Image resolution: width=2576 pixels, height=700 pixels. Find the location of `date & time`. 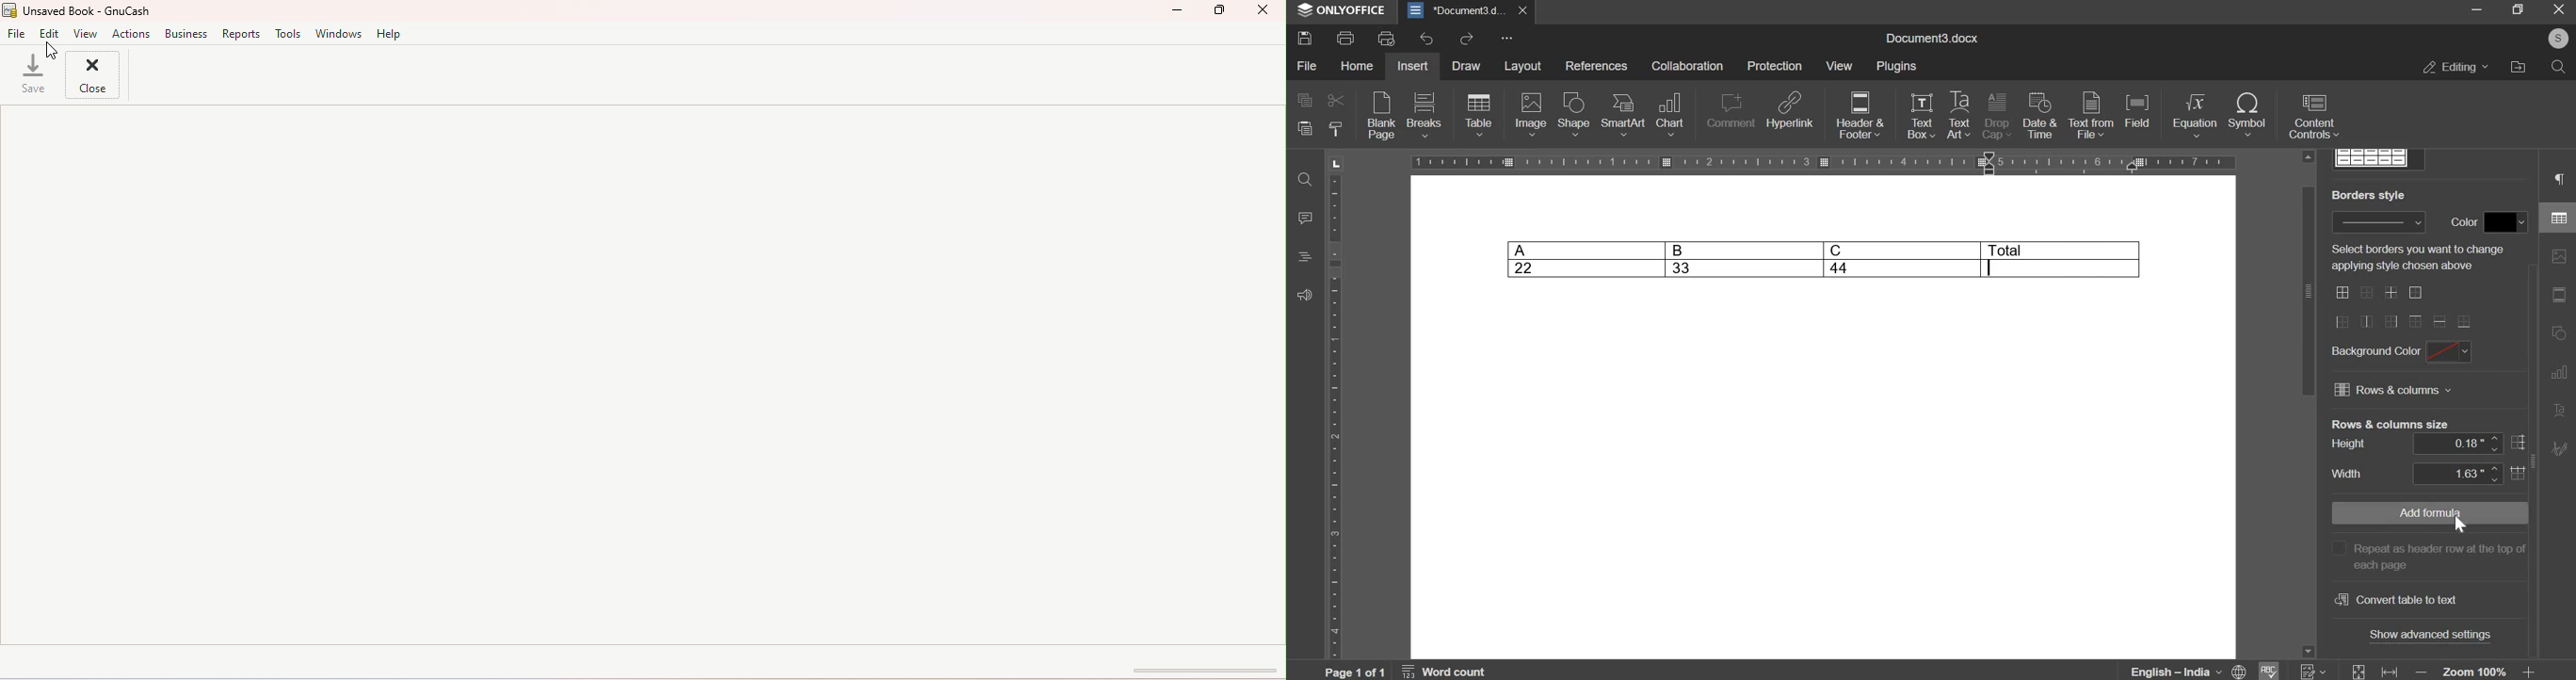

date & time is located at coordinates (2039, 116).